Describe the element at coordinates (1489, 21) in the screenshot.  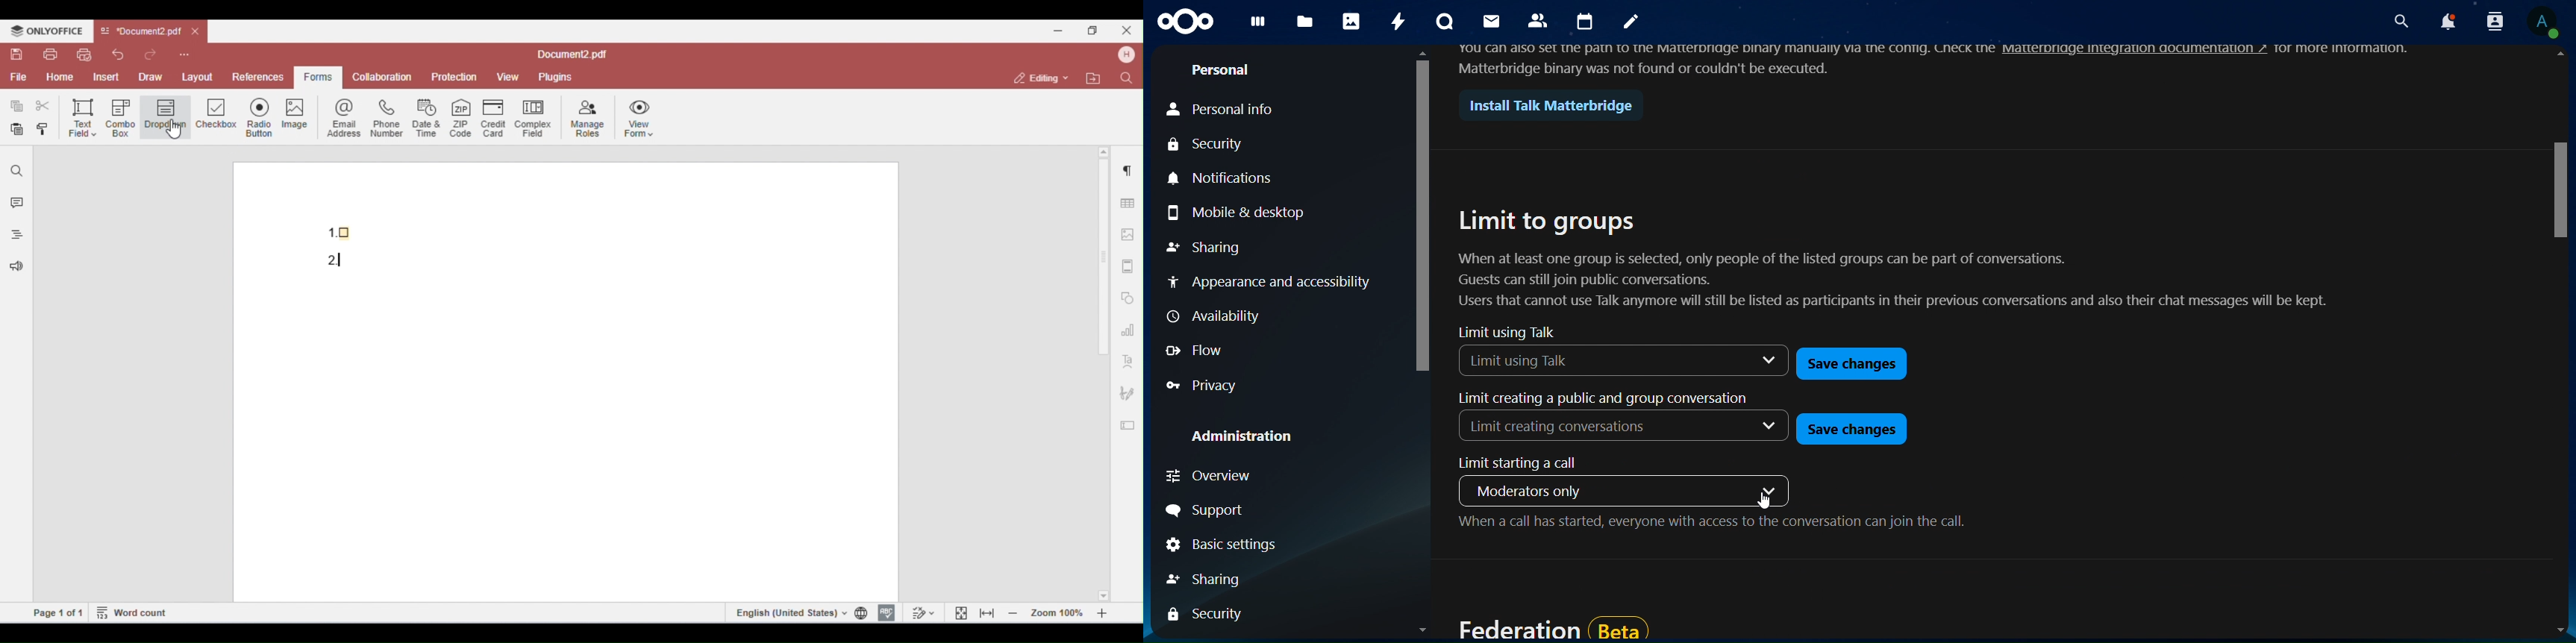
I see `mail` at that location.